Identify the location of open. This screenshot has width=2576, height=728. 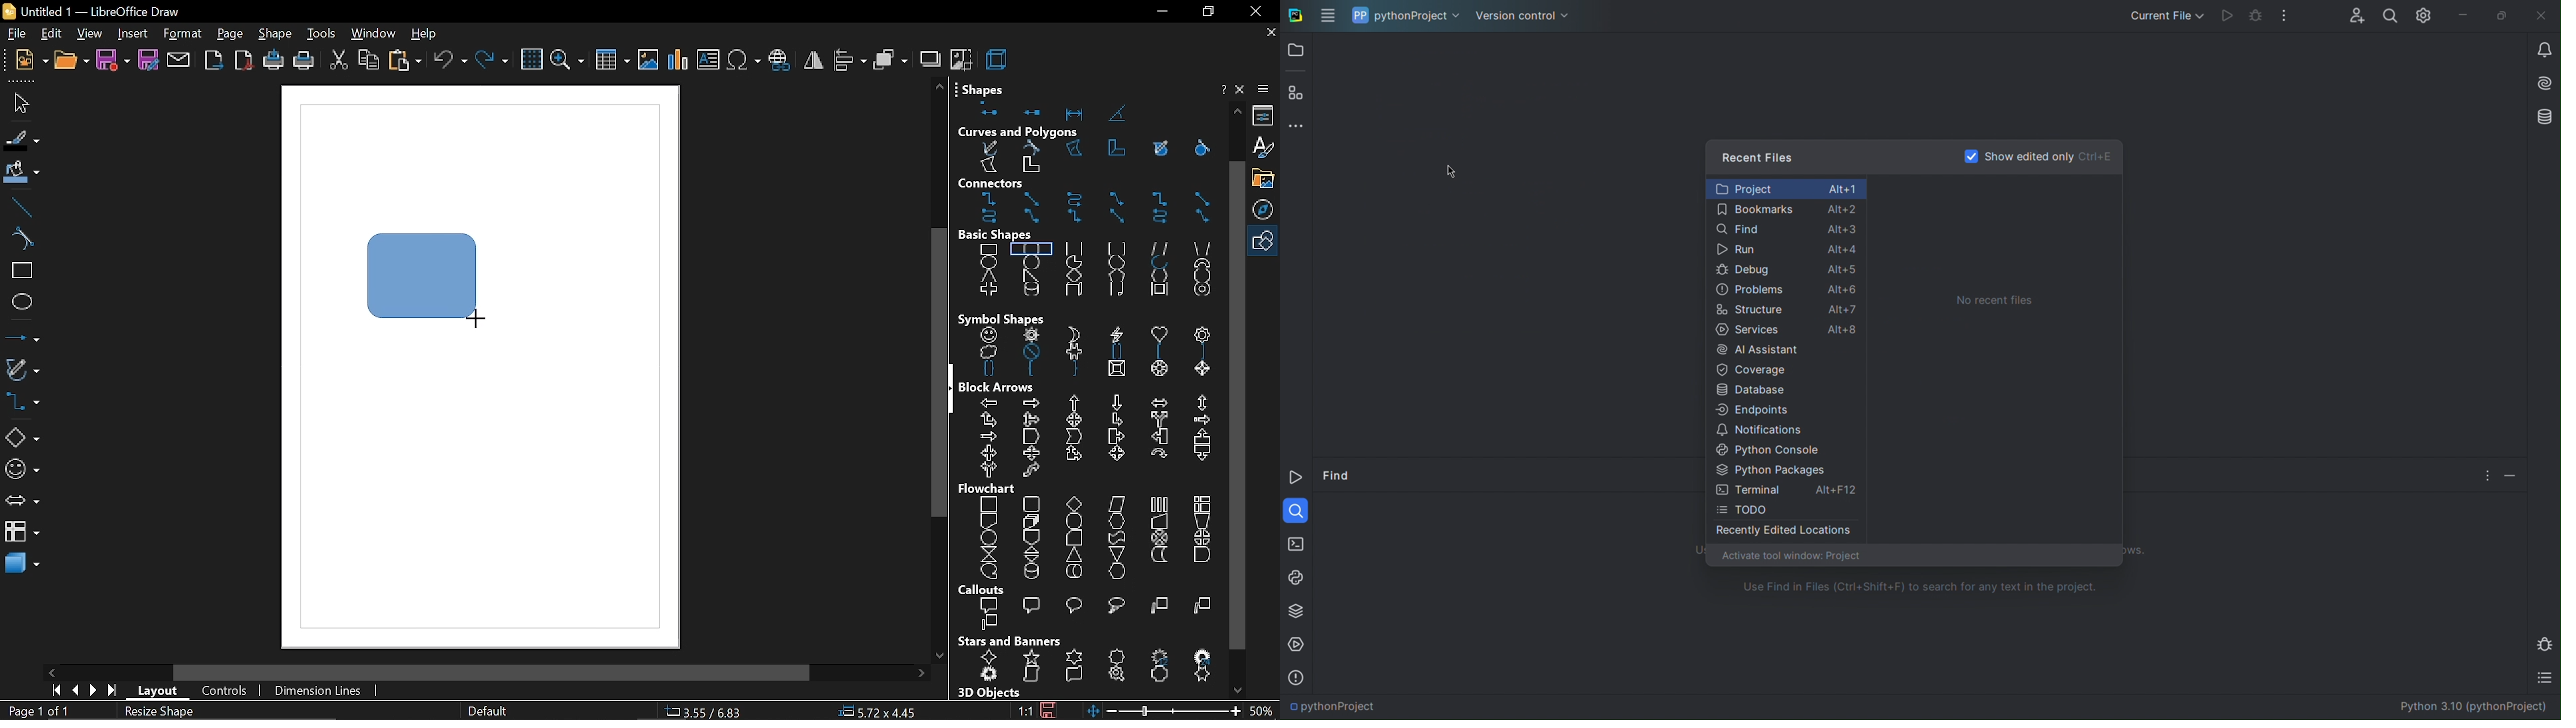
(70, 61).